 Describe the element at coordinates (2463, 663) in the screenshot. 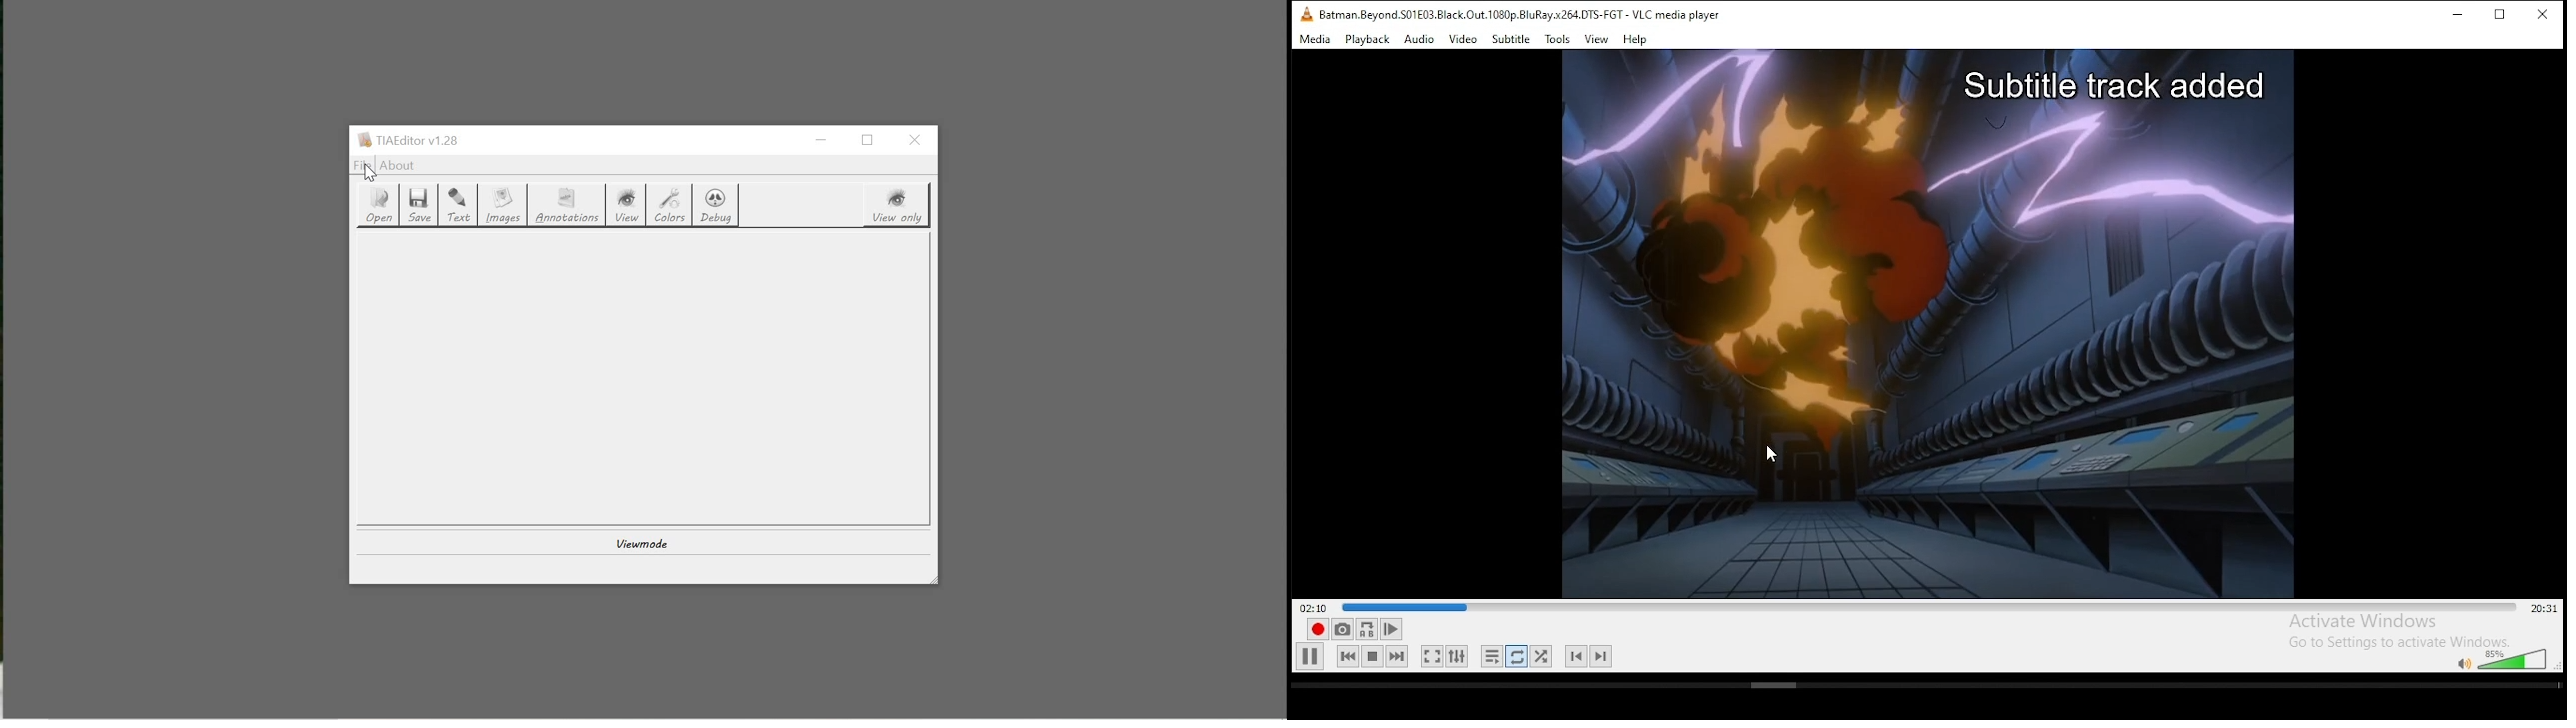

I see `mute/unmute` at that location.